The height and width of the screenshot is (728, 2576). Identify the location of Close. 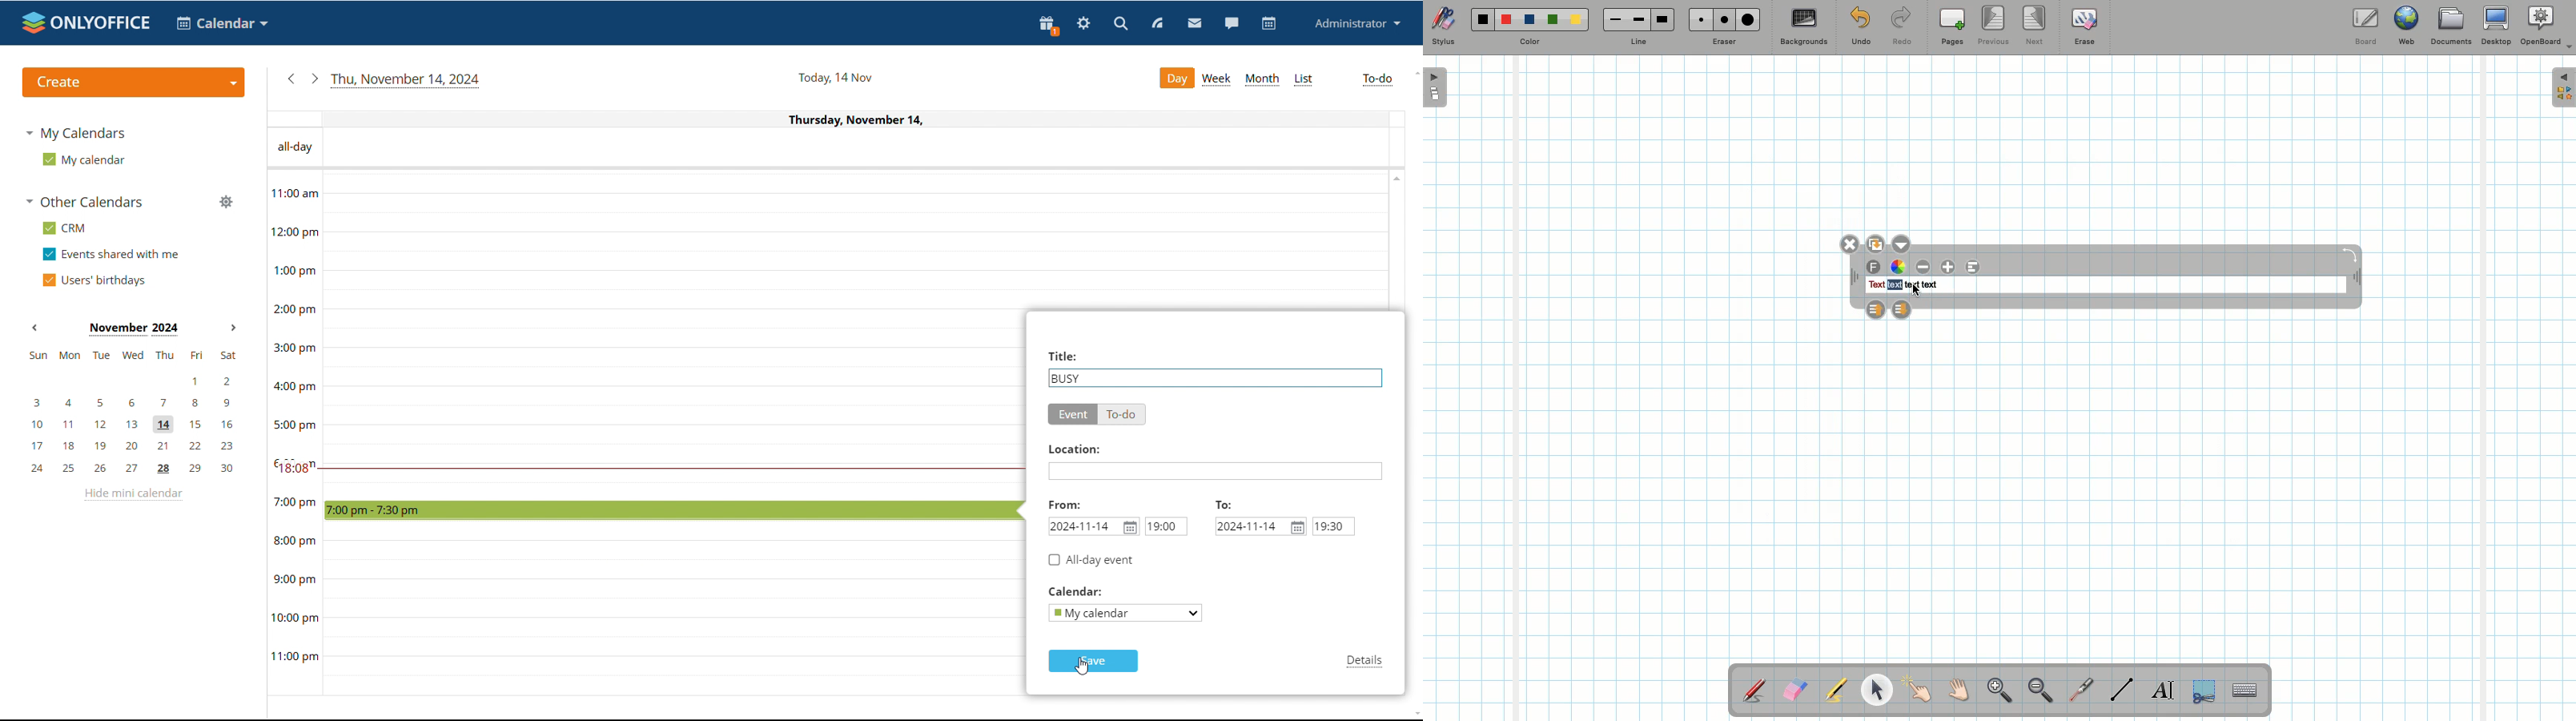
(1851, 244).